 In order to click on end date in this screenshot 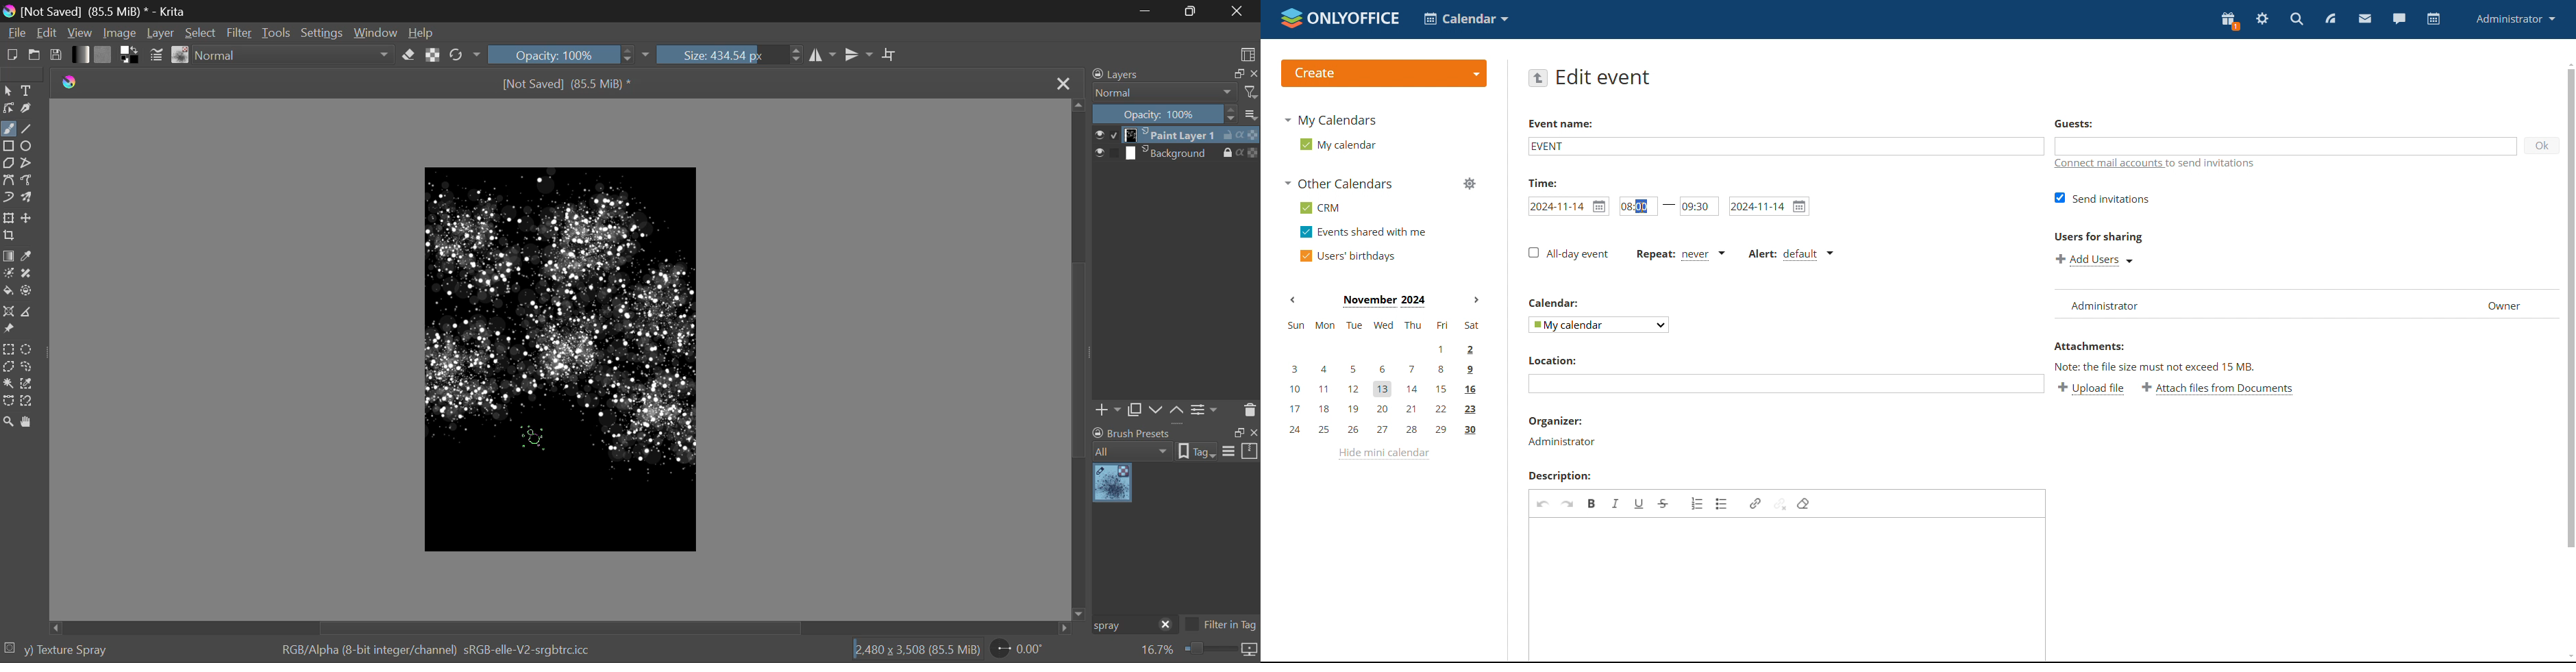, I will do `click(1768, 206)`.